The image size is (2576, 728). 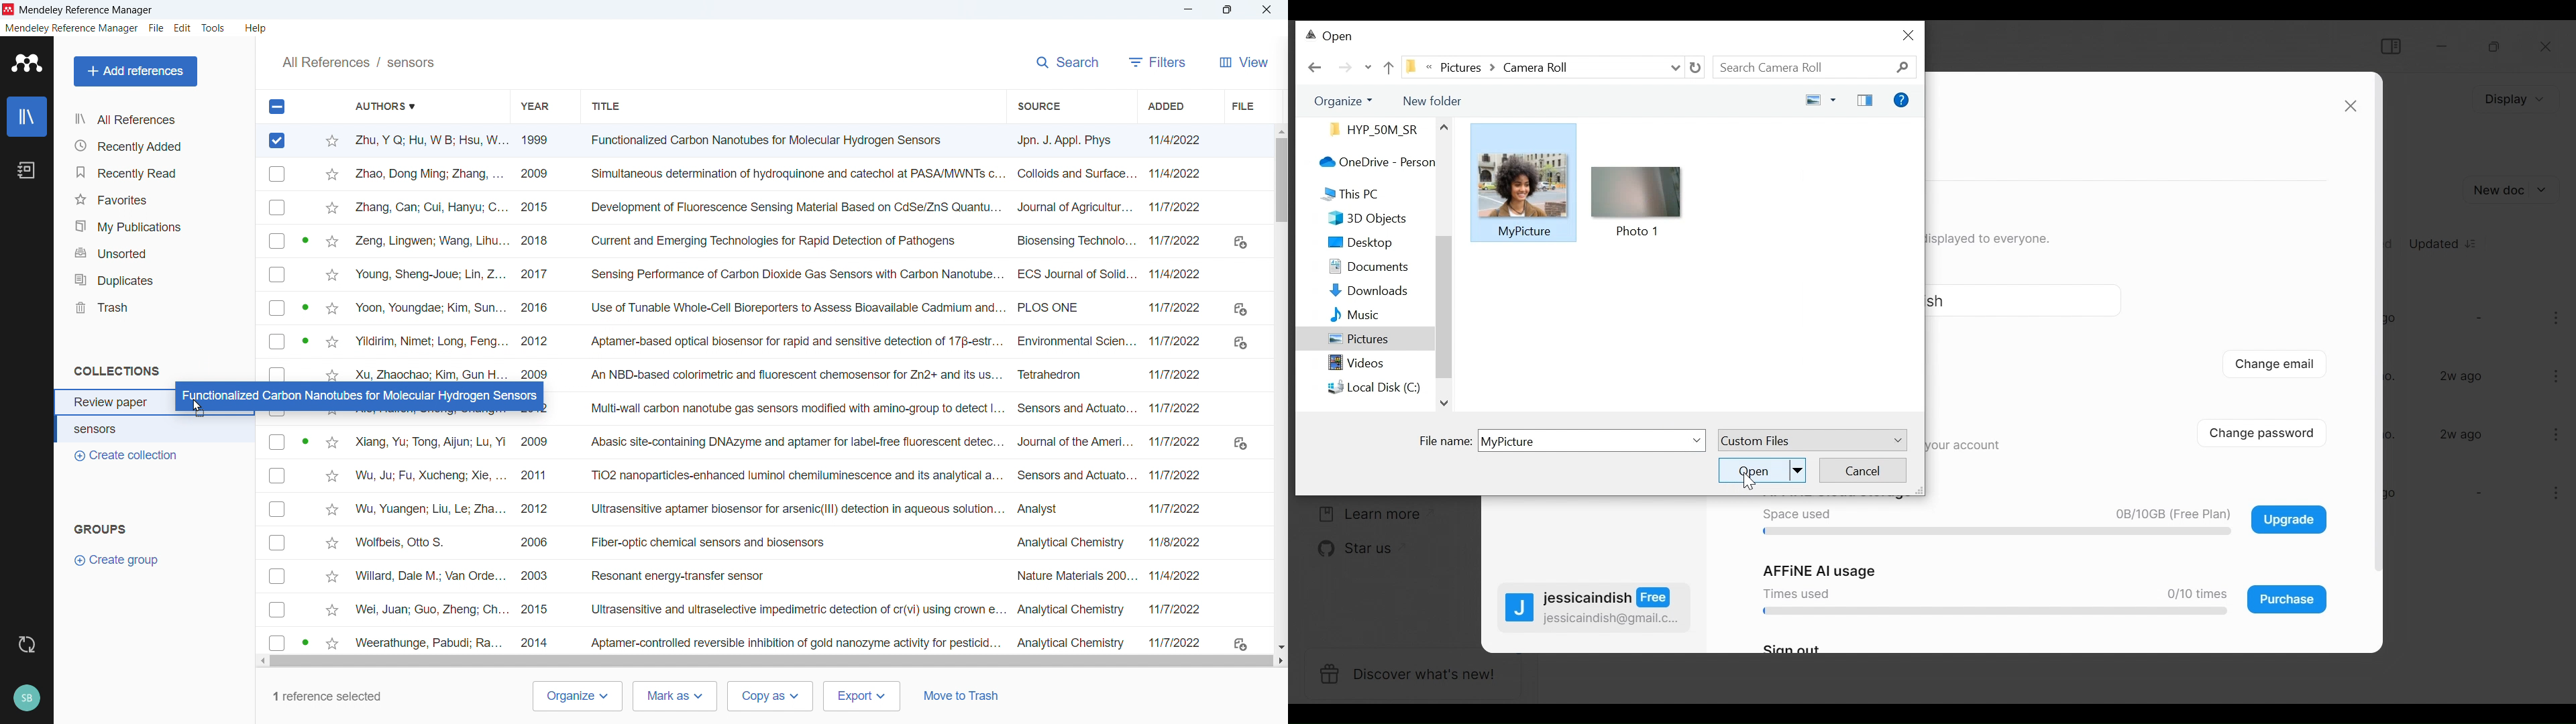 What do you see at coordinates (1524, 232) in the screenshot?
I see `cursor` at bounding box center [1524, 232].